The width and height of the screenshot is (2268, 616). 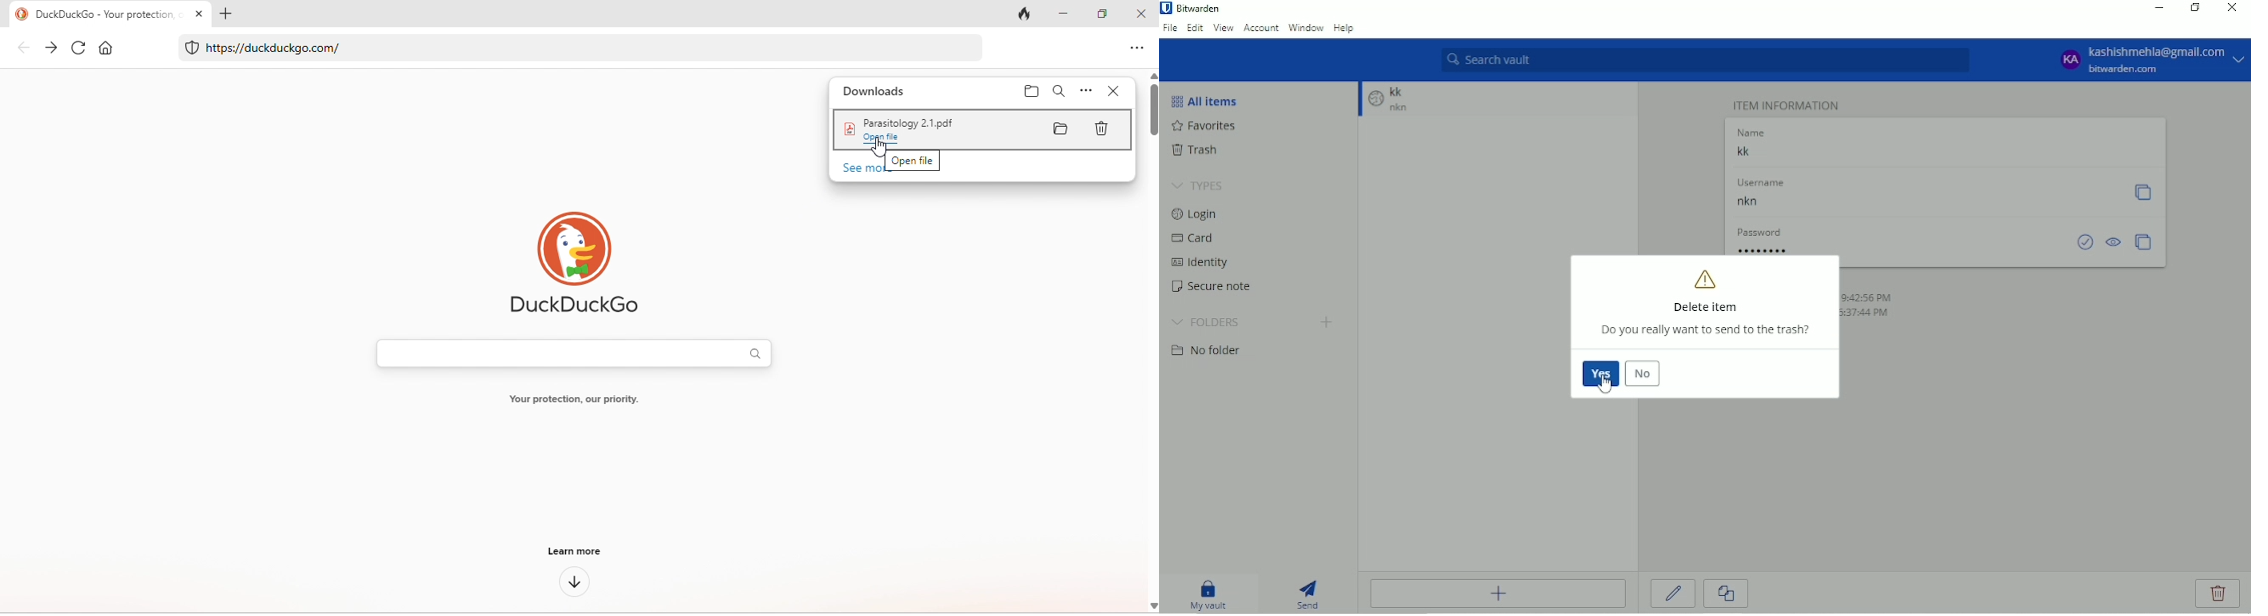 I want to click on Username, so click(x=1920, y=203).